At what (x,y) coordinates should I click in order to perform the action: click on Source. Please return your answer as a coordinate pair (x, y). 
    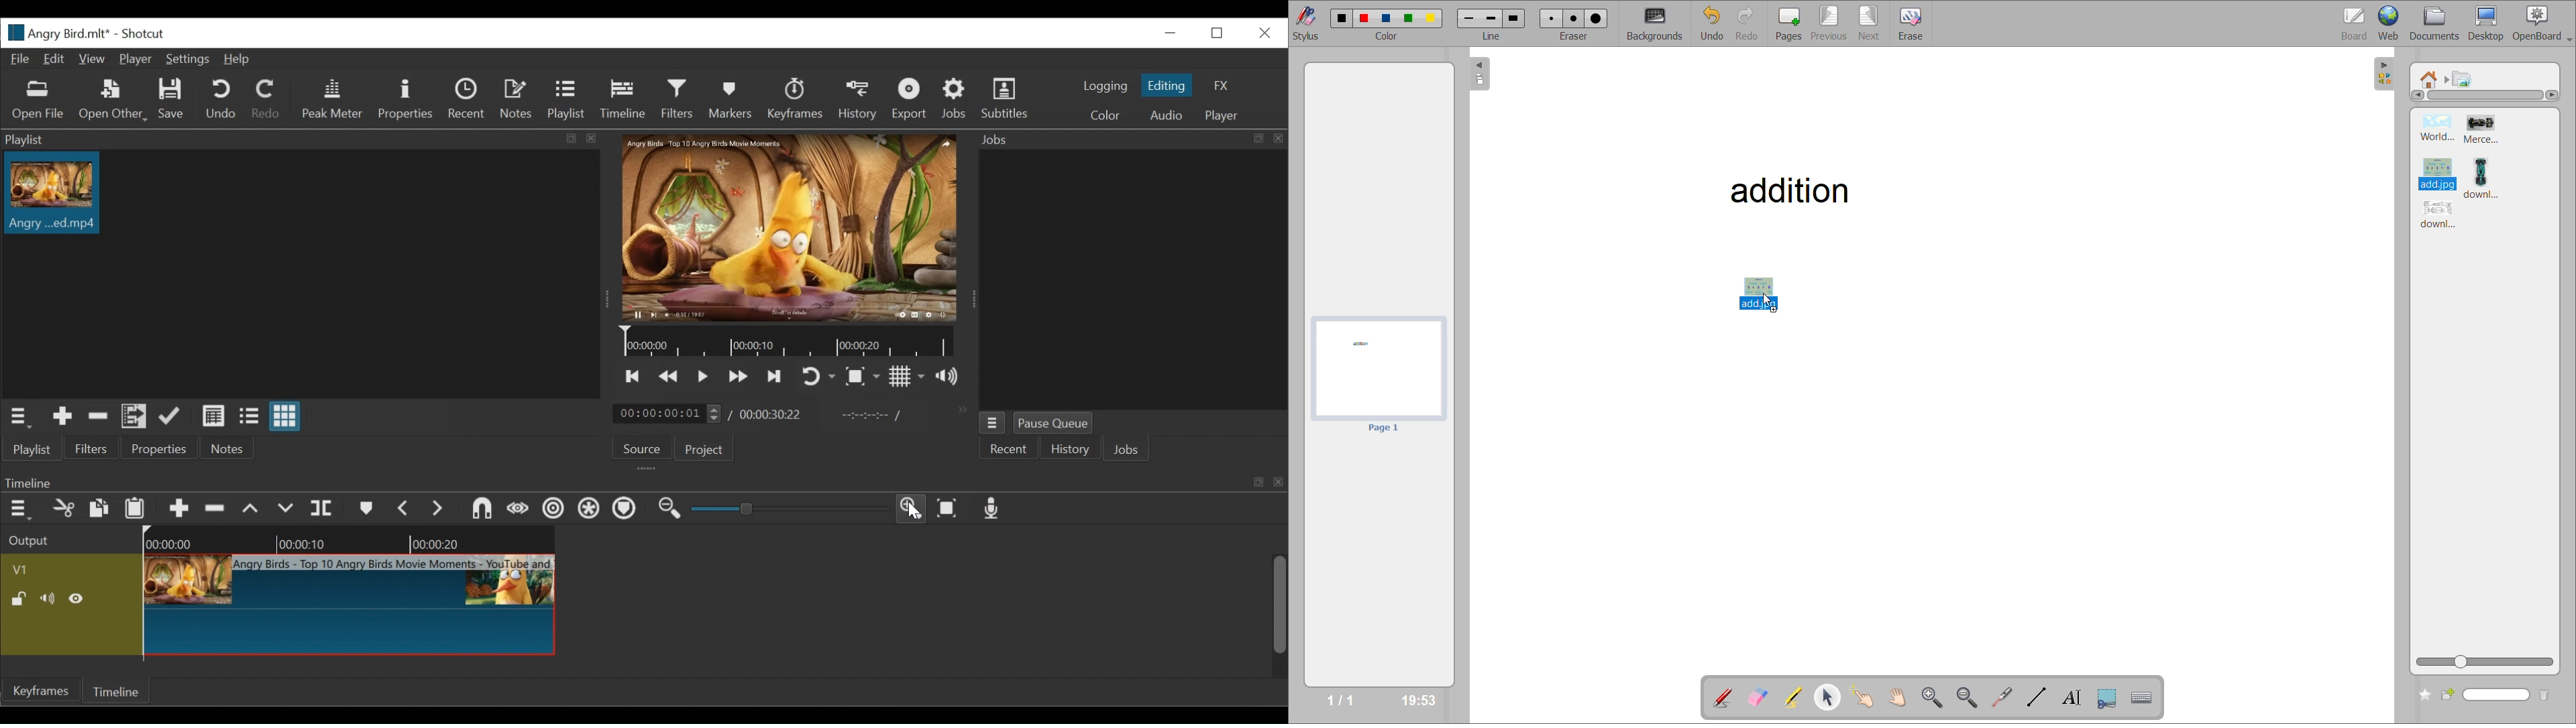
    Looking at the image, I should click on (643, 446).